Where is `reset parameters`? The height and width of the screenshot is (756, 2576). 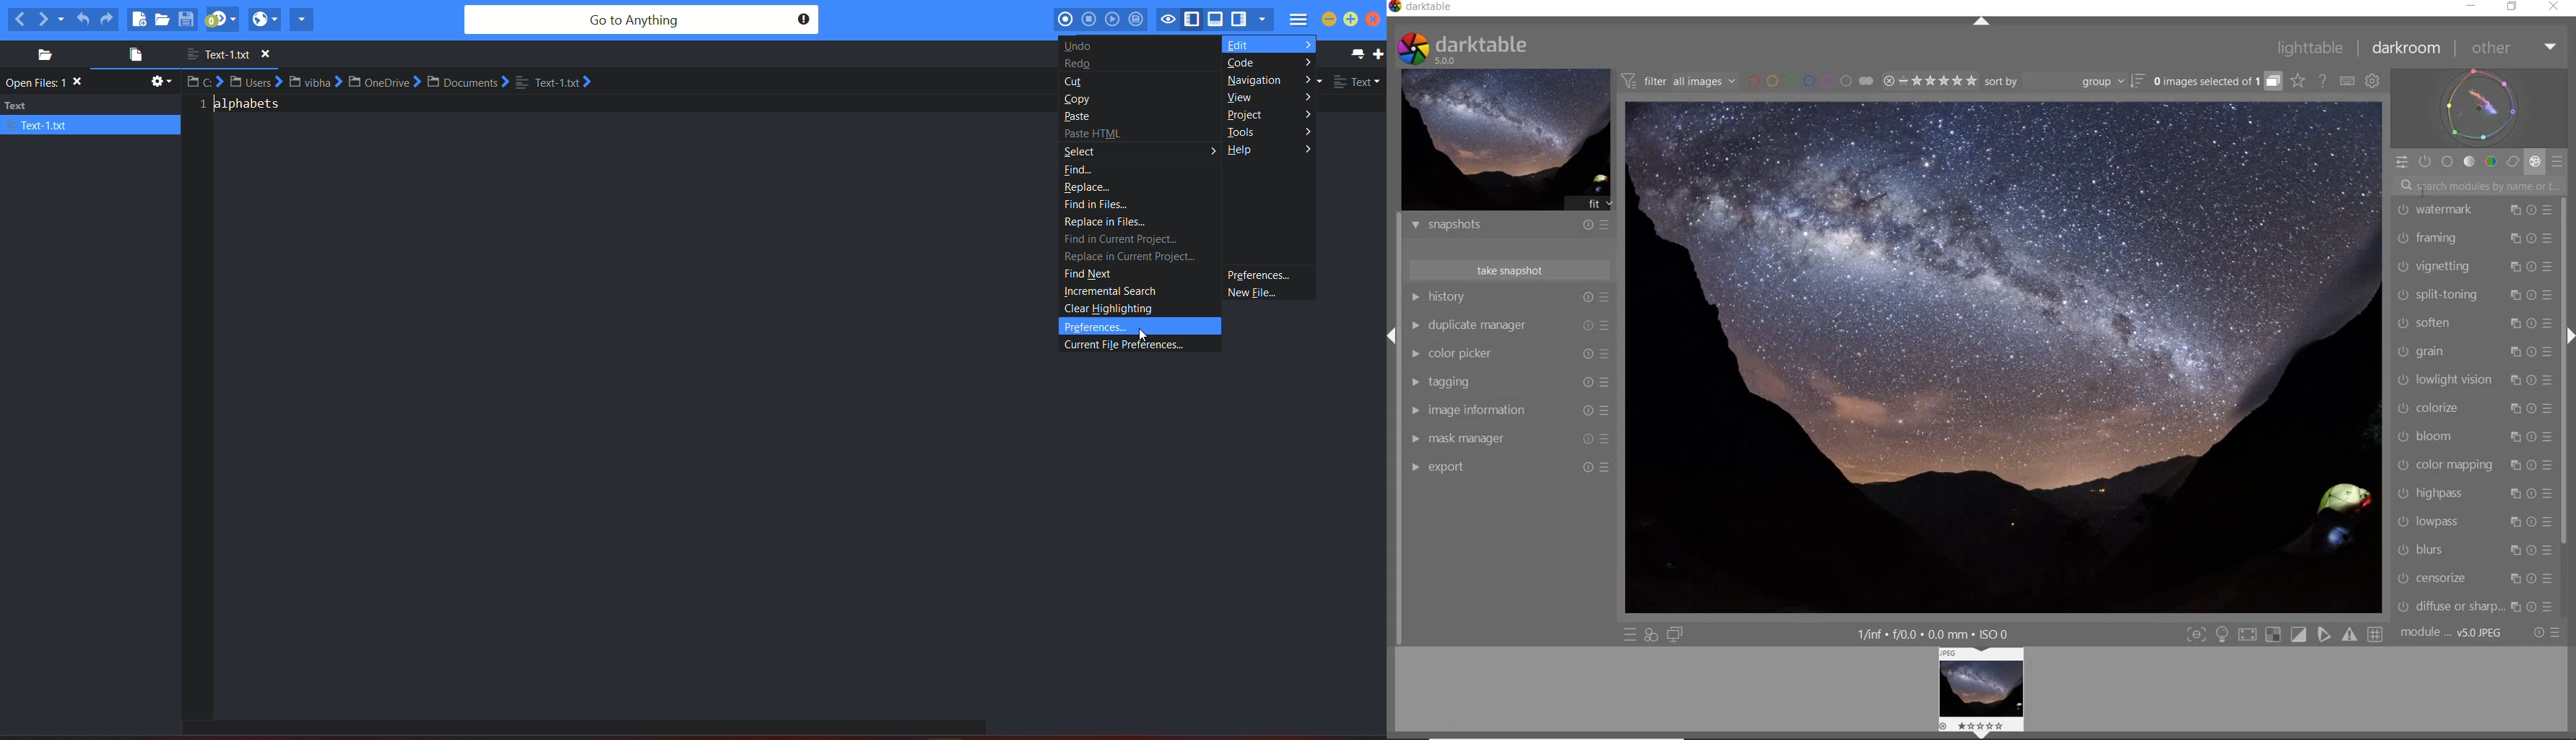
reset parameters is located at coordinates (2533, 578).